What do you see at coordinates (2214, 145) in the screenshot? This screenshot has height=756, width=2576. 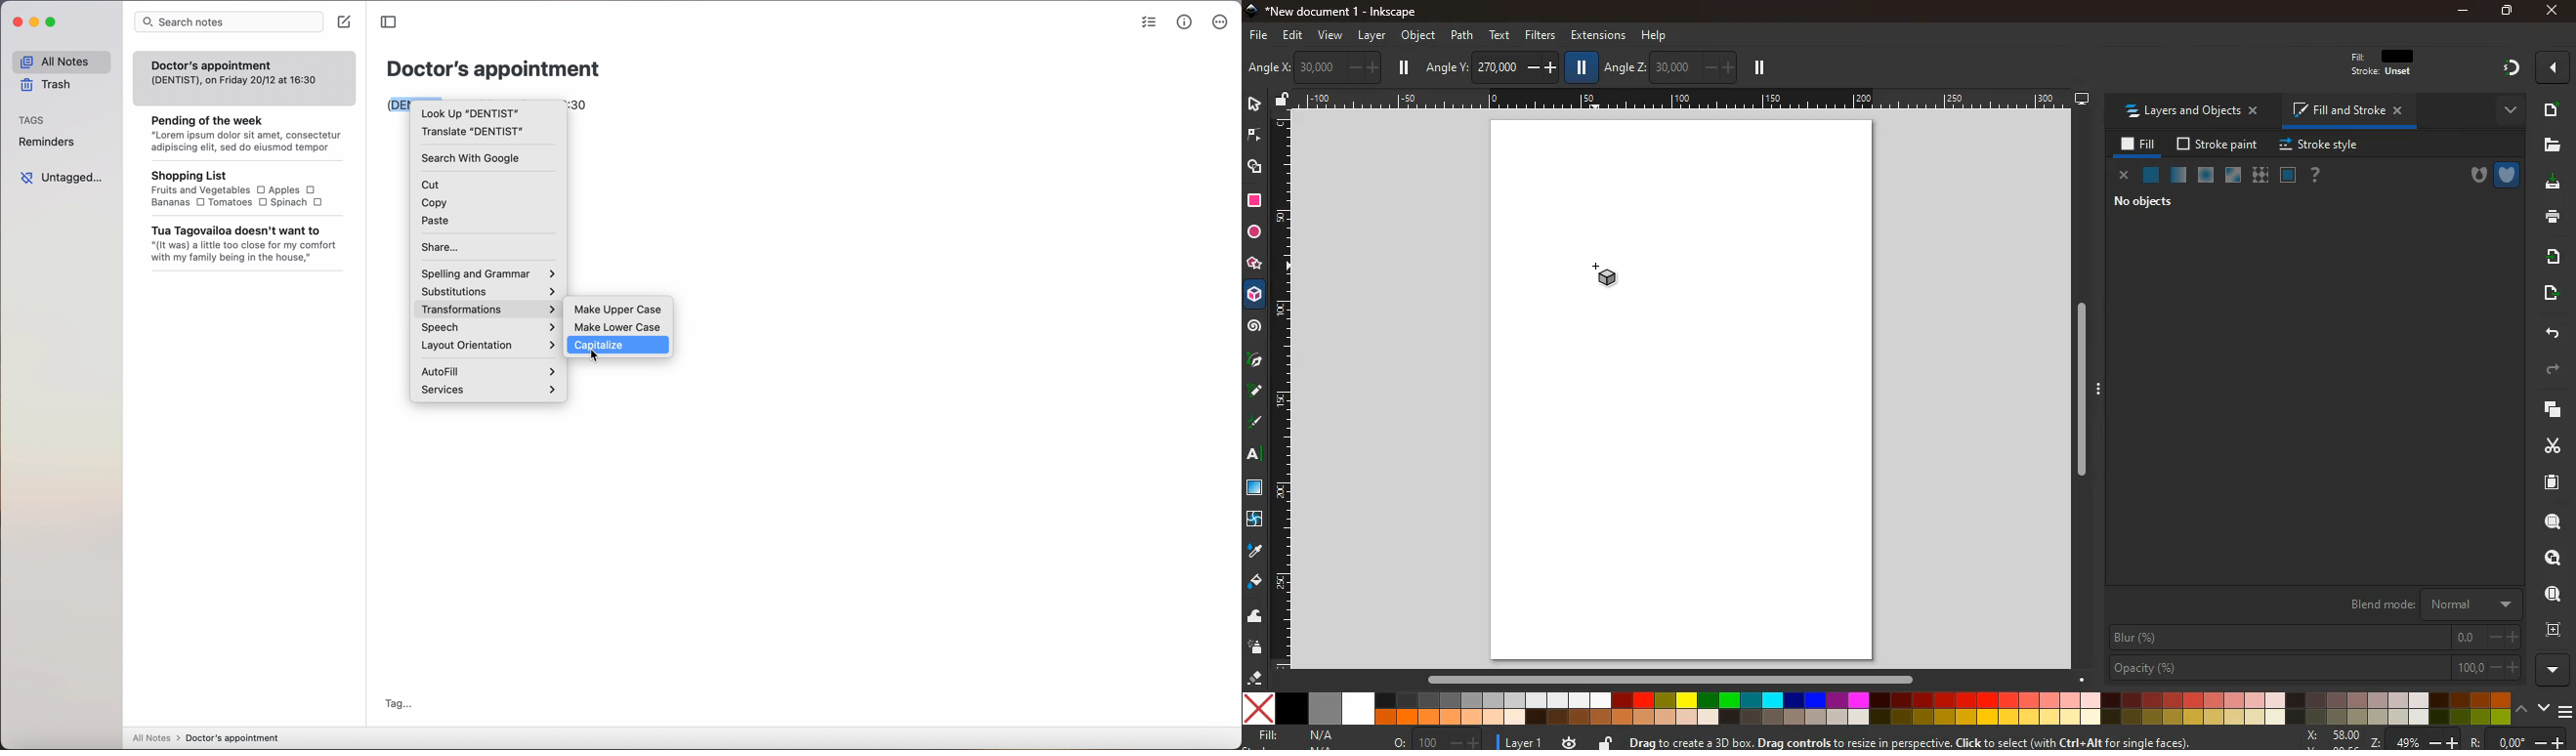 I see `stroke paint` at bounding box center [2214, 145].